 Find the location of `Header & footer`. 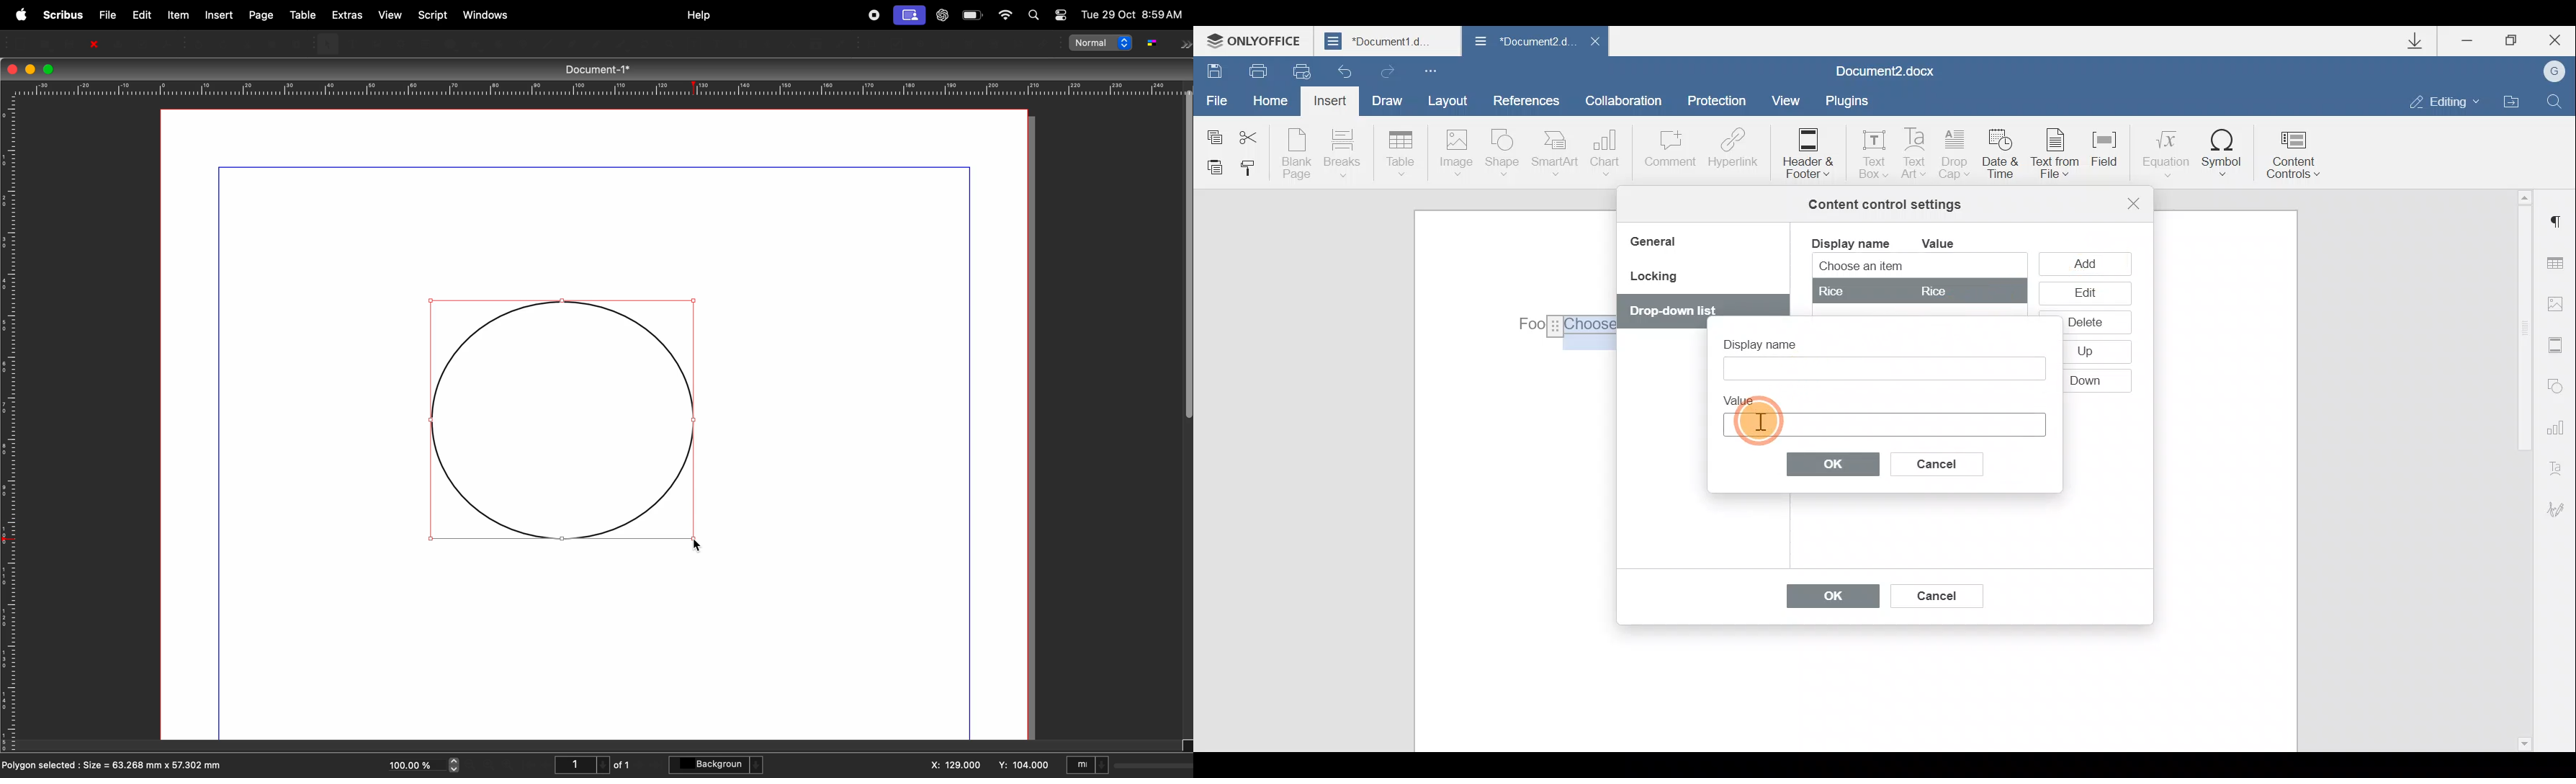

Header & footer is located at coordinates (1807, 152).